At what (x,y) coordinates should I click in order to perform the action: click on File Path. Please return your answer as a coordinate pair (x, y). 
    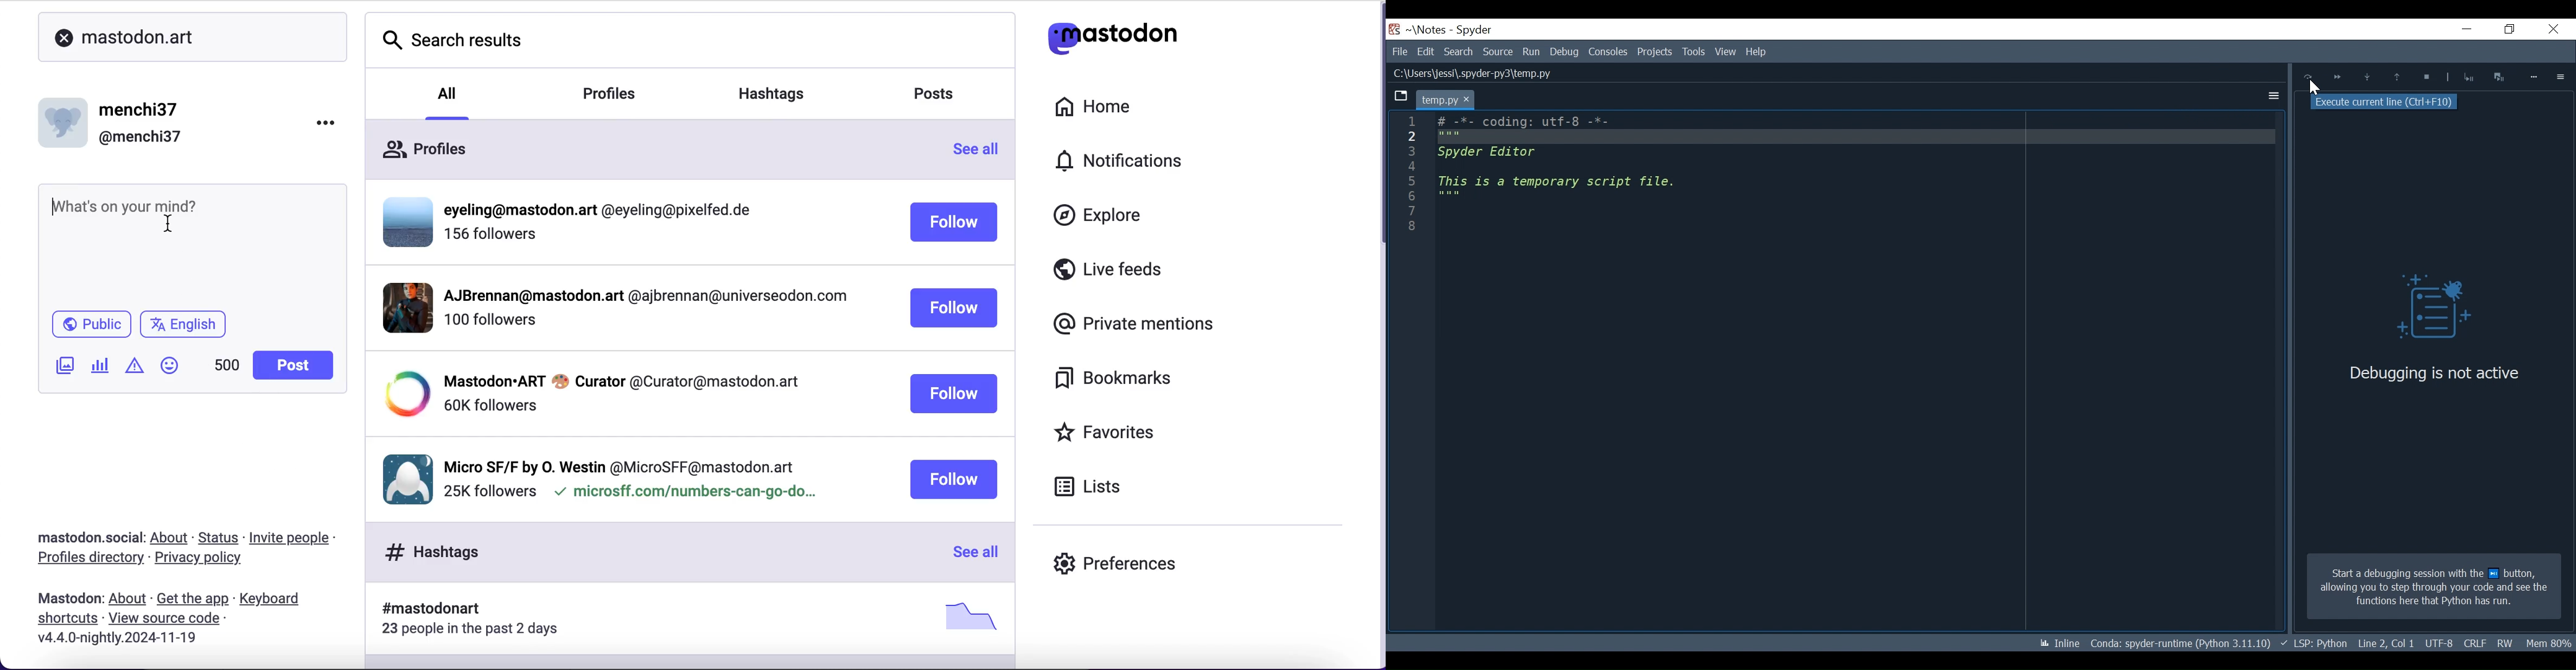
    Looking at the image, I should click on (1470, 74).